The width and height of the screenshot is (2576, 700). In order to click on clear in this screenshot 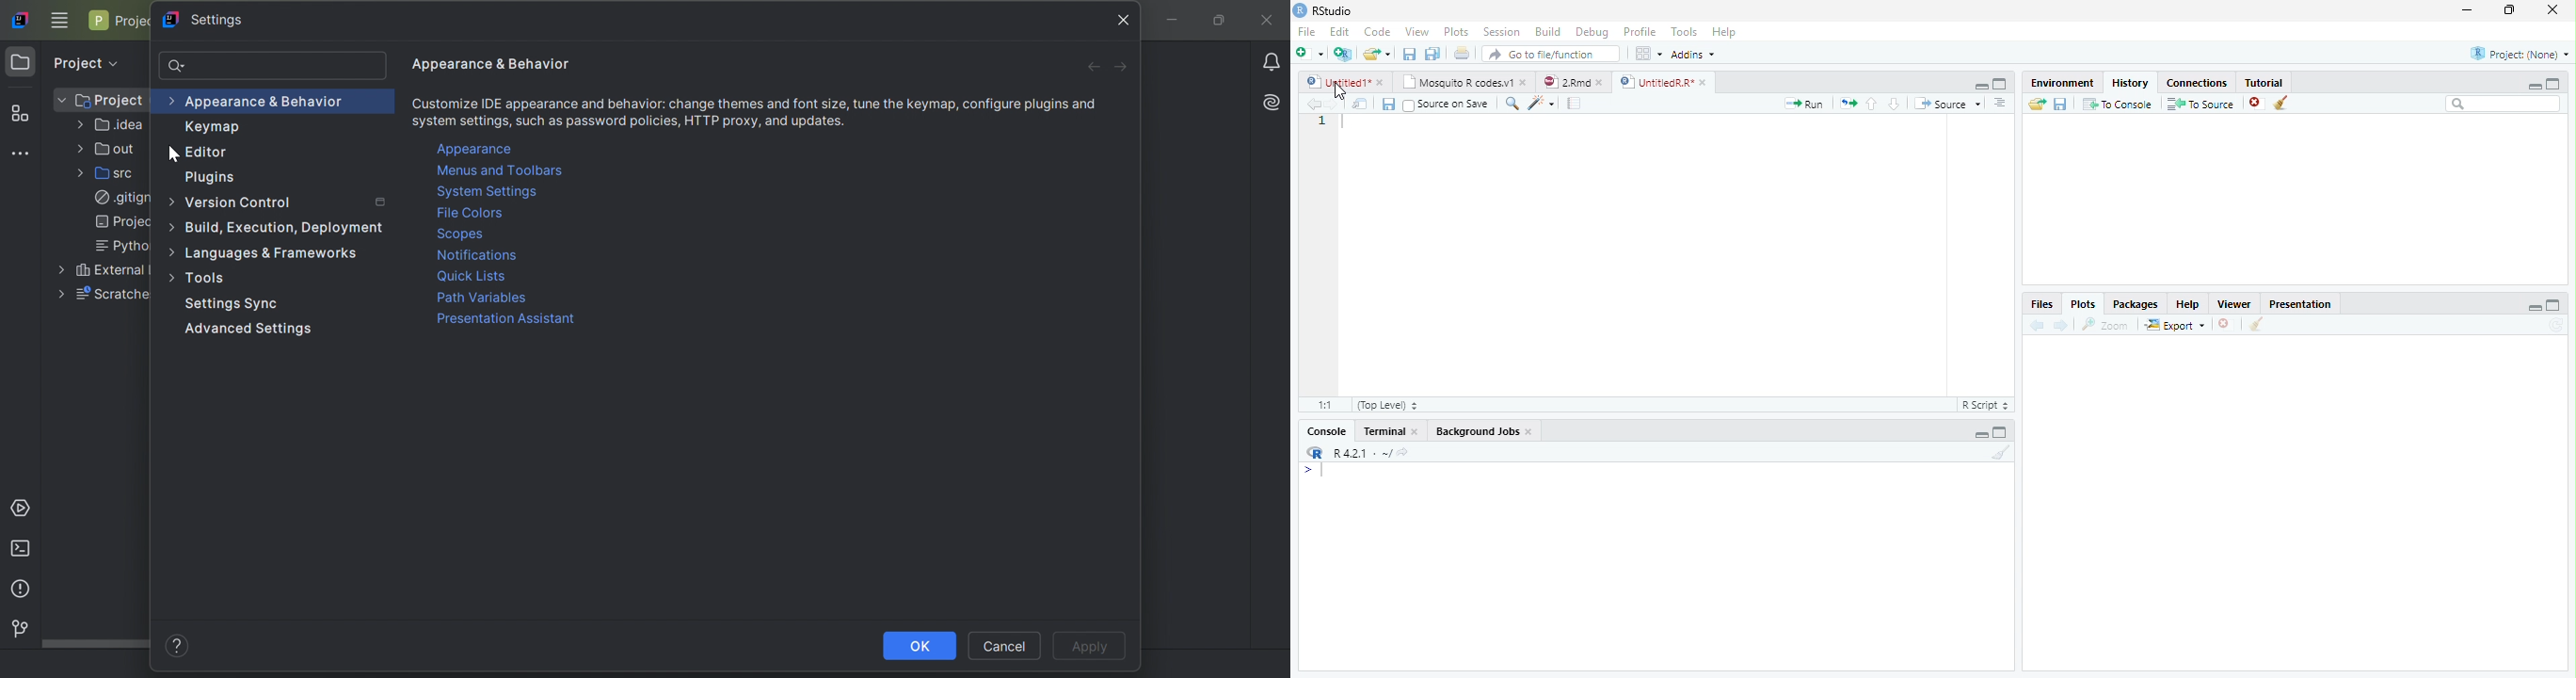, I will do `click(2281, 104)`.